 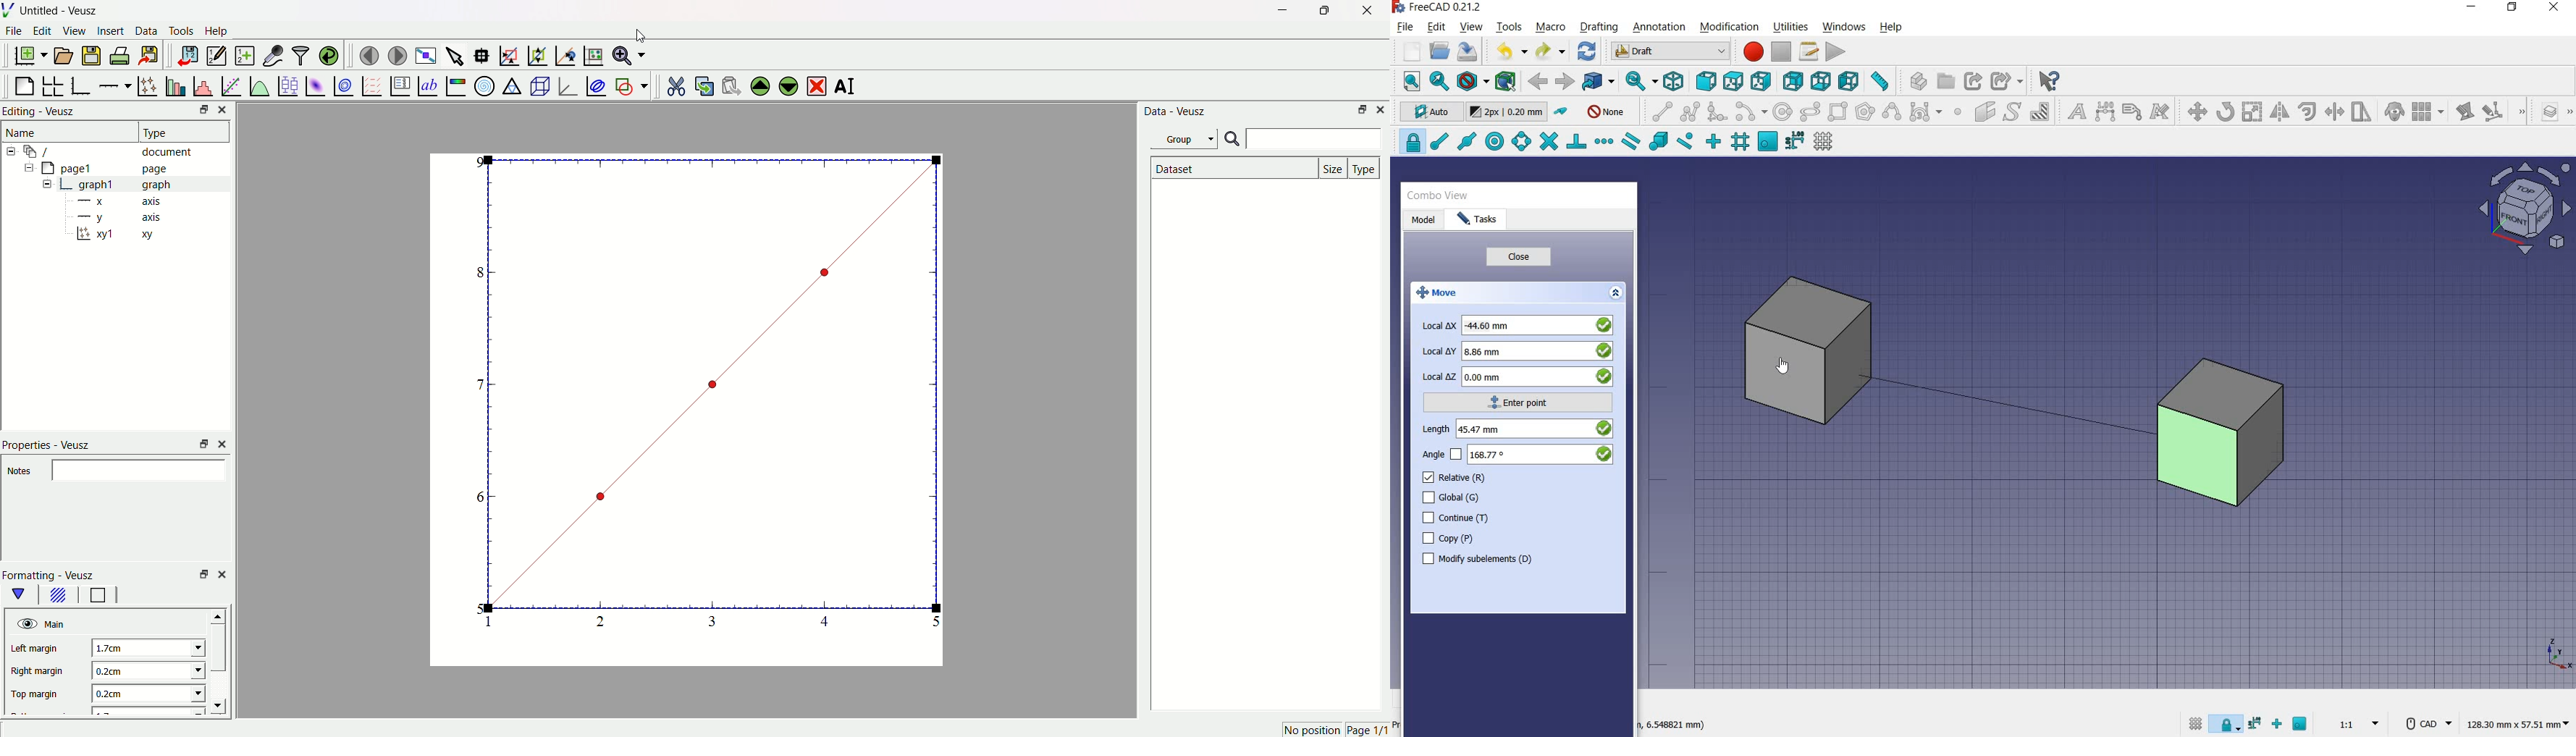 I want to click on create new datasets, so click(x=243, y=56).